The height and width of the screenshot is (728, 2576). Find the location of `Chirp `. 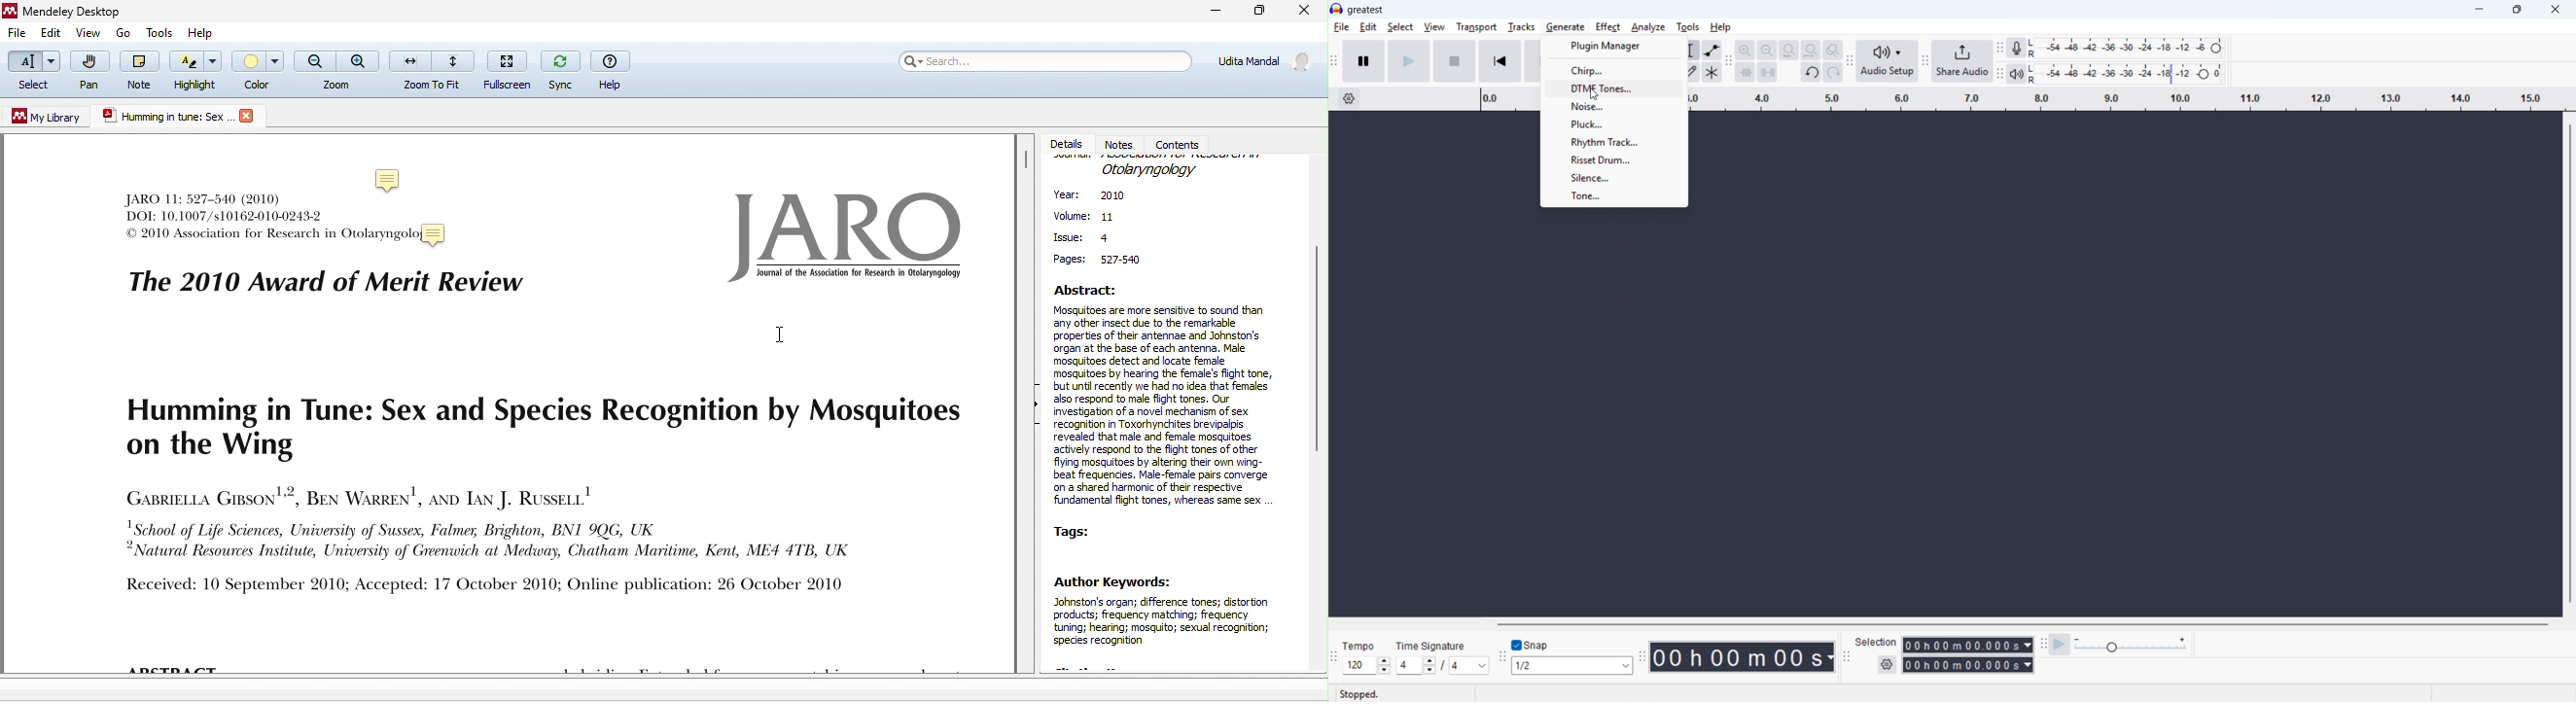

Chirp  is located at coordinates (1614, 70).